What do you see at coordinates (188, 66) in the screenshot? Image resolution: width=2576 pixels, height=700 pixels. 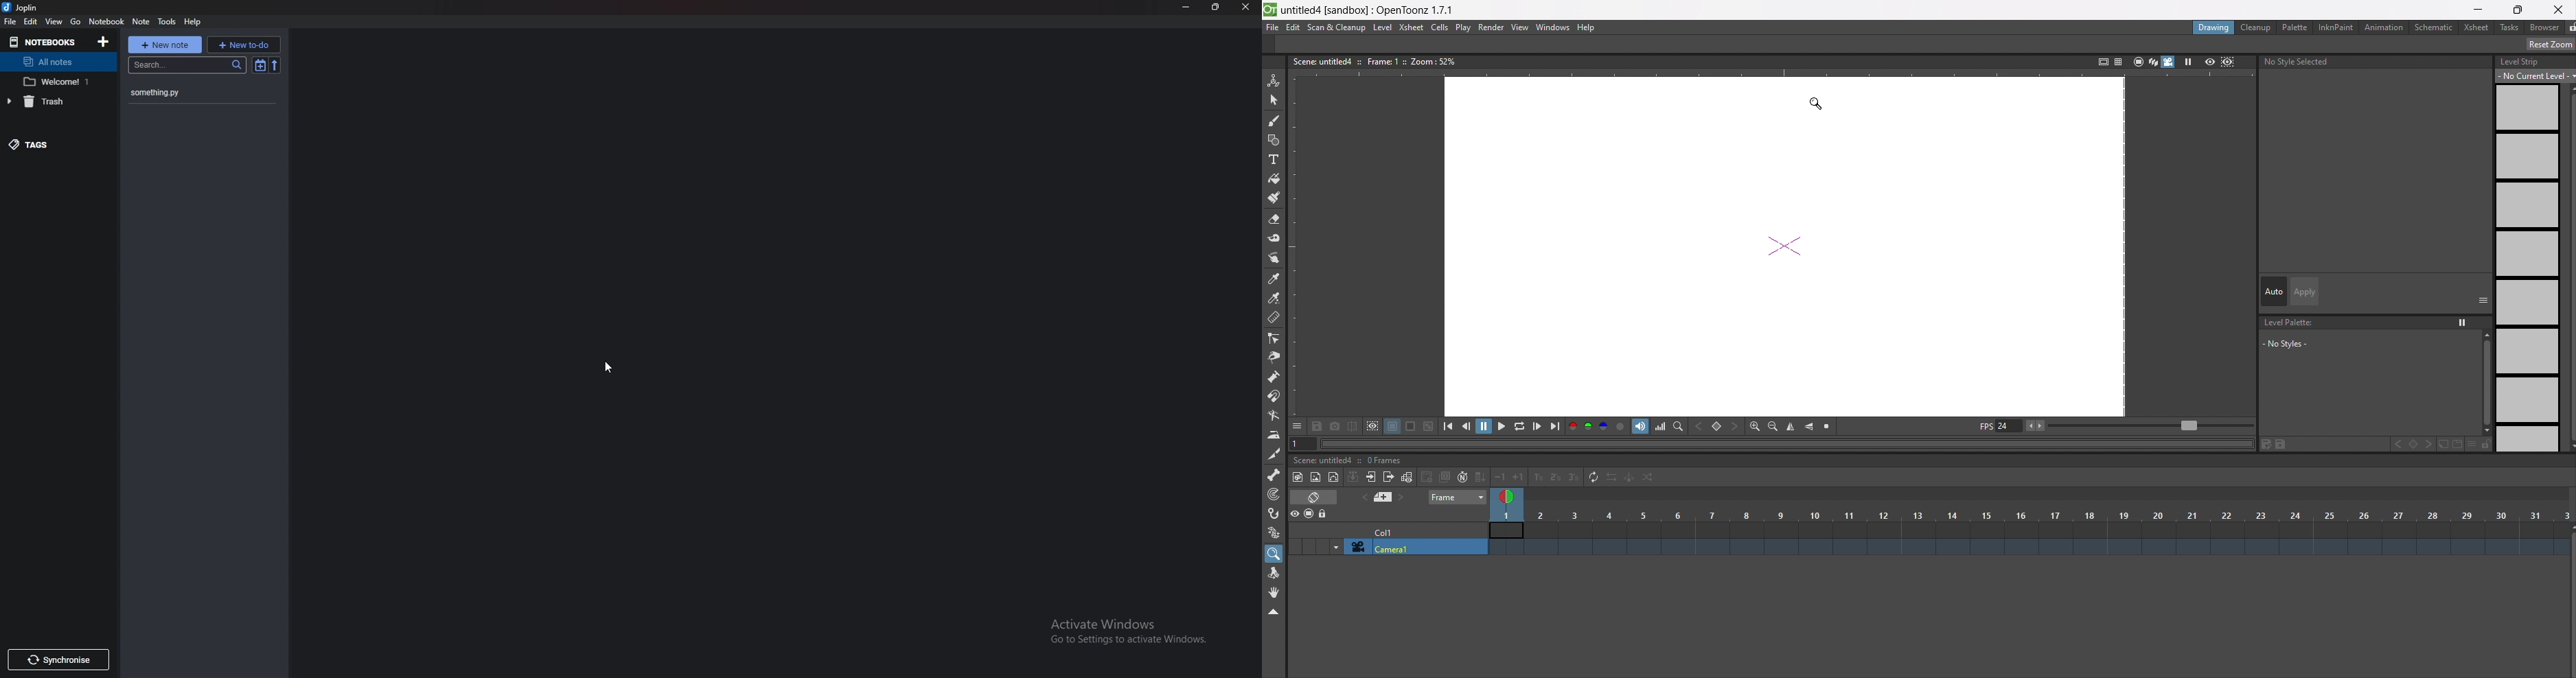 I see `search` at bounding box center [188, 66].